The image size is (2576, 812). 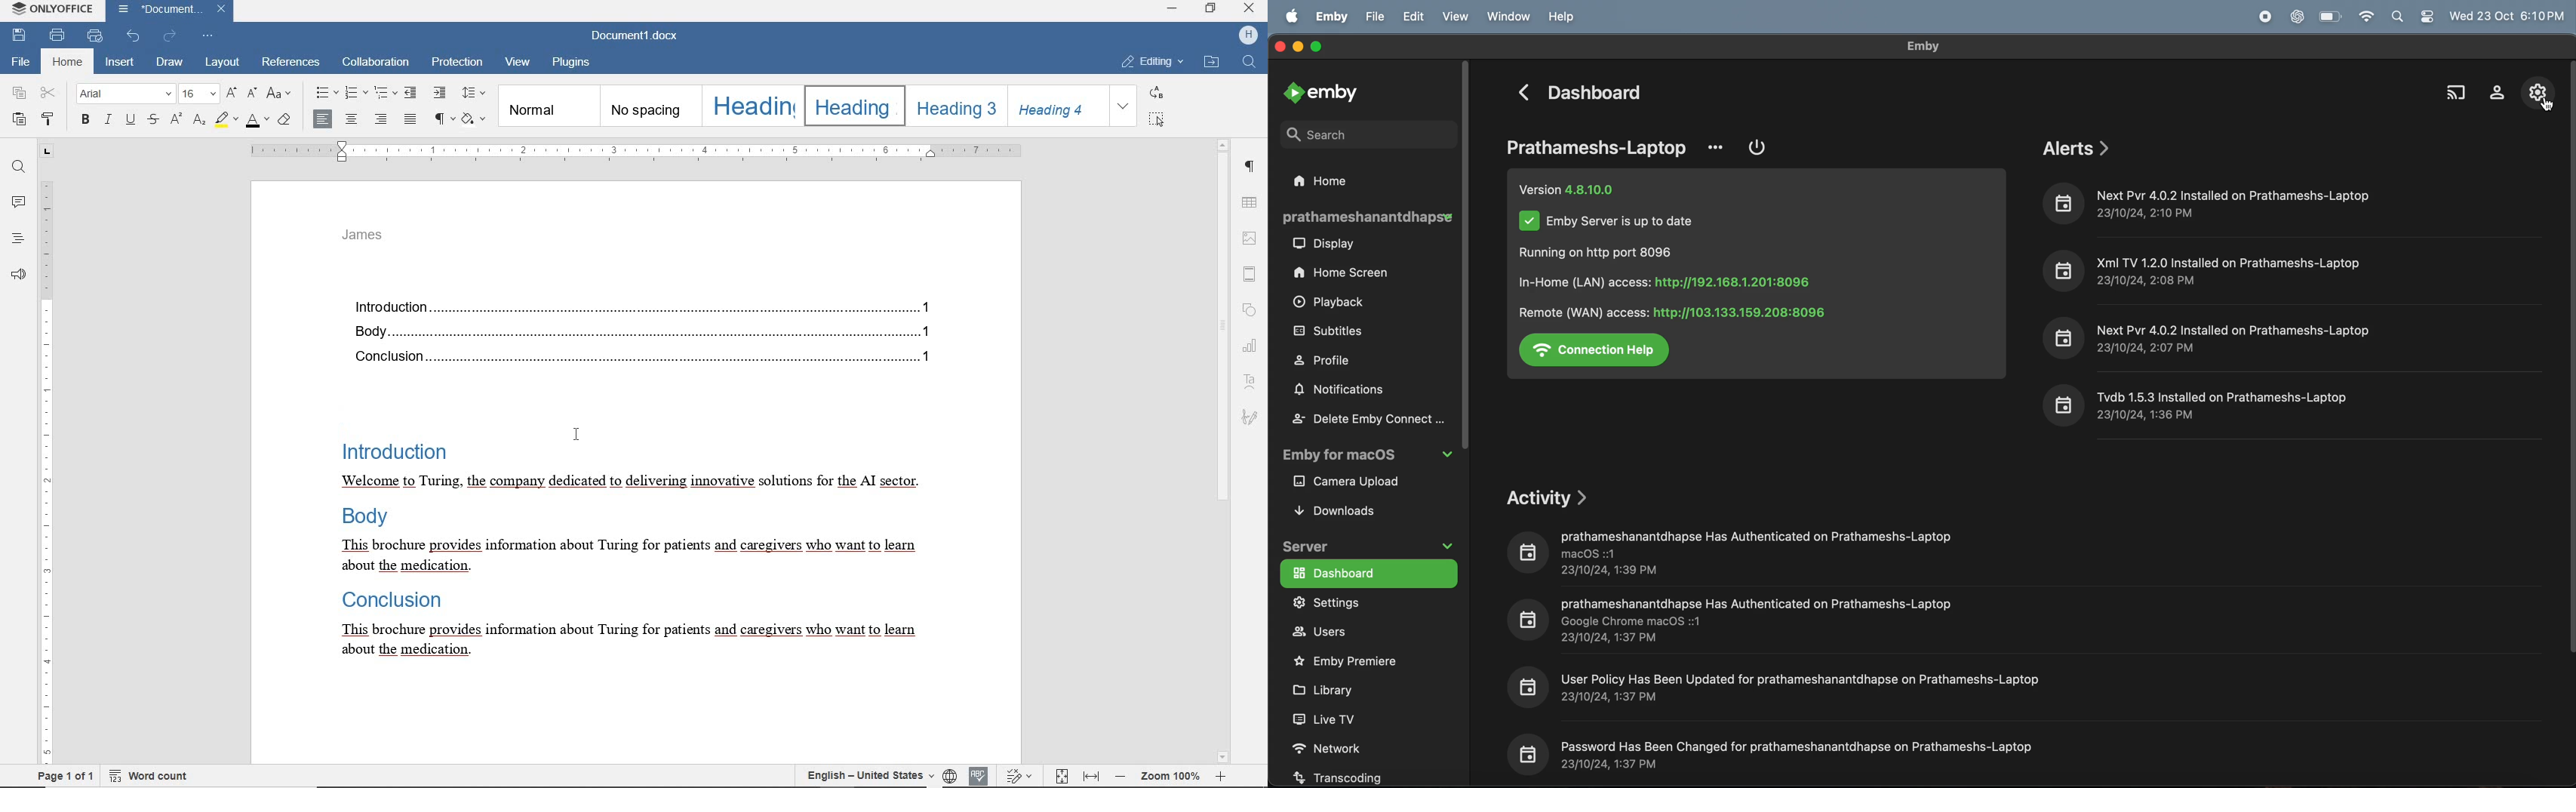 What do you see at coordinates (59, 35) in the screenshot?
I see `print` at bounding box center [59, 35].